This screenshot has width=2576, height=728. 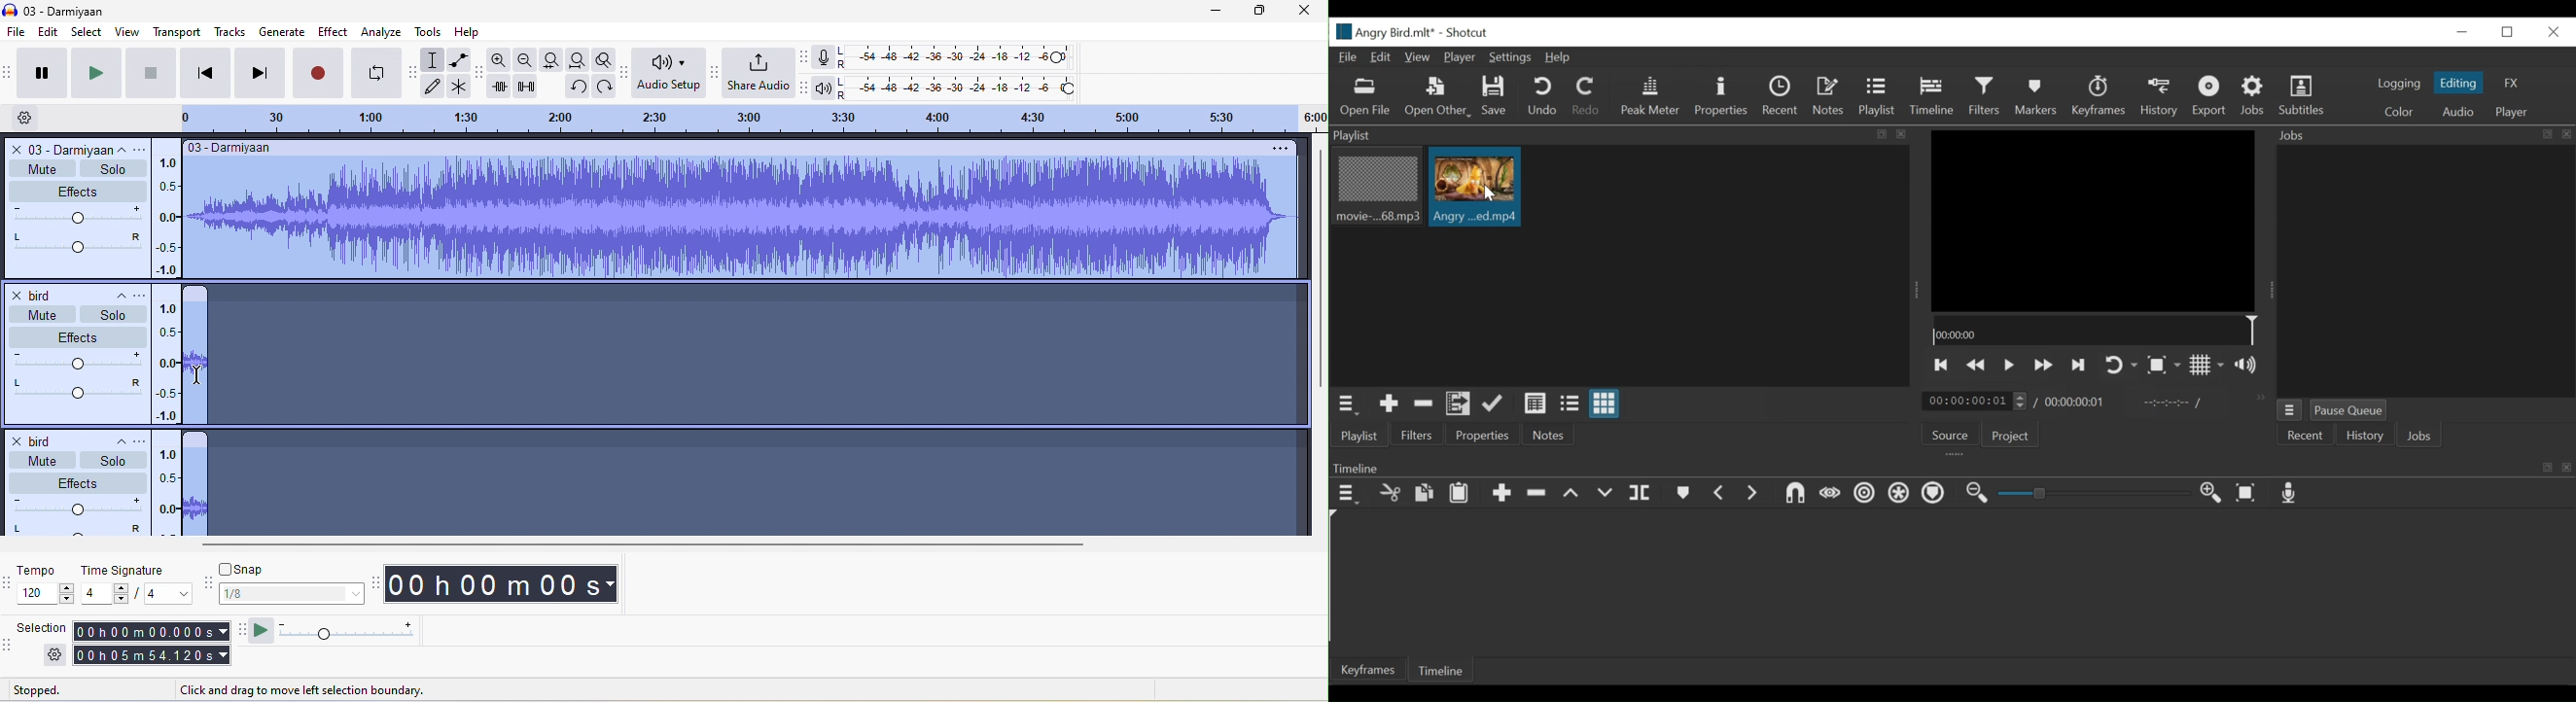 What do you see at coordinates (670, 75) in the screenshot?
I see `audio setup` at bounding box center [670, 75].